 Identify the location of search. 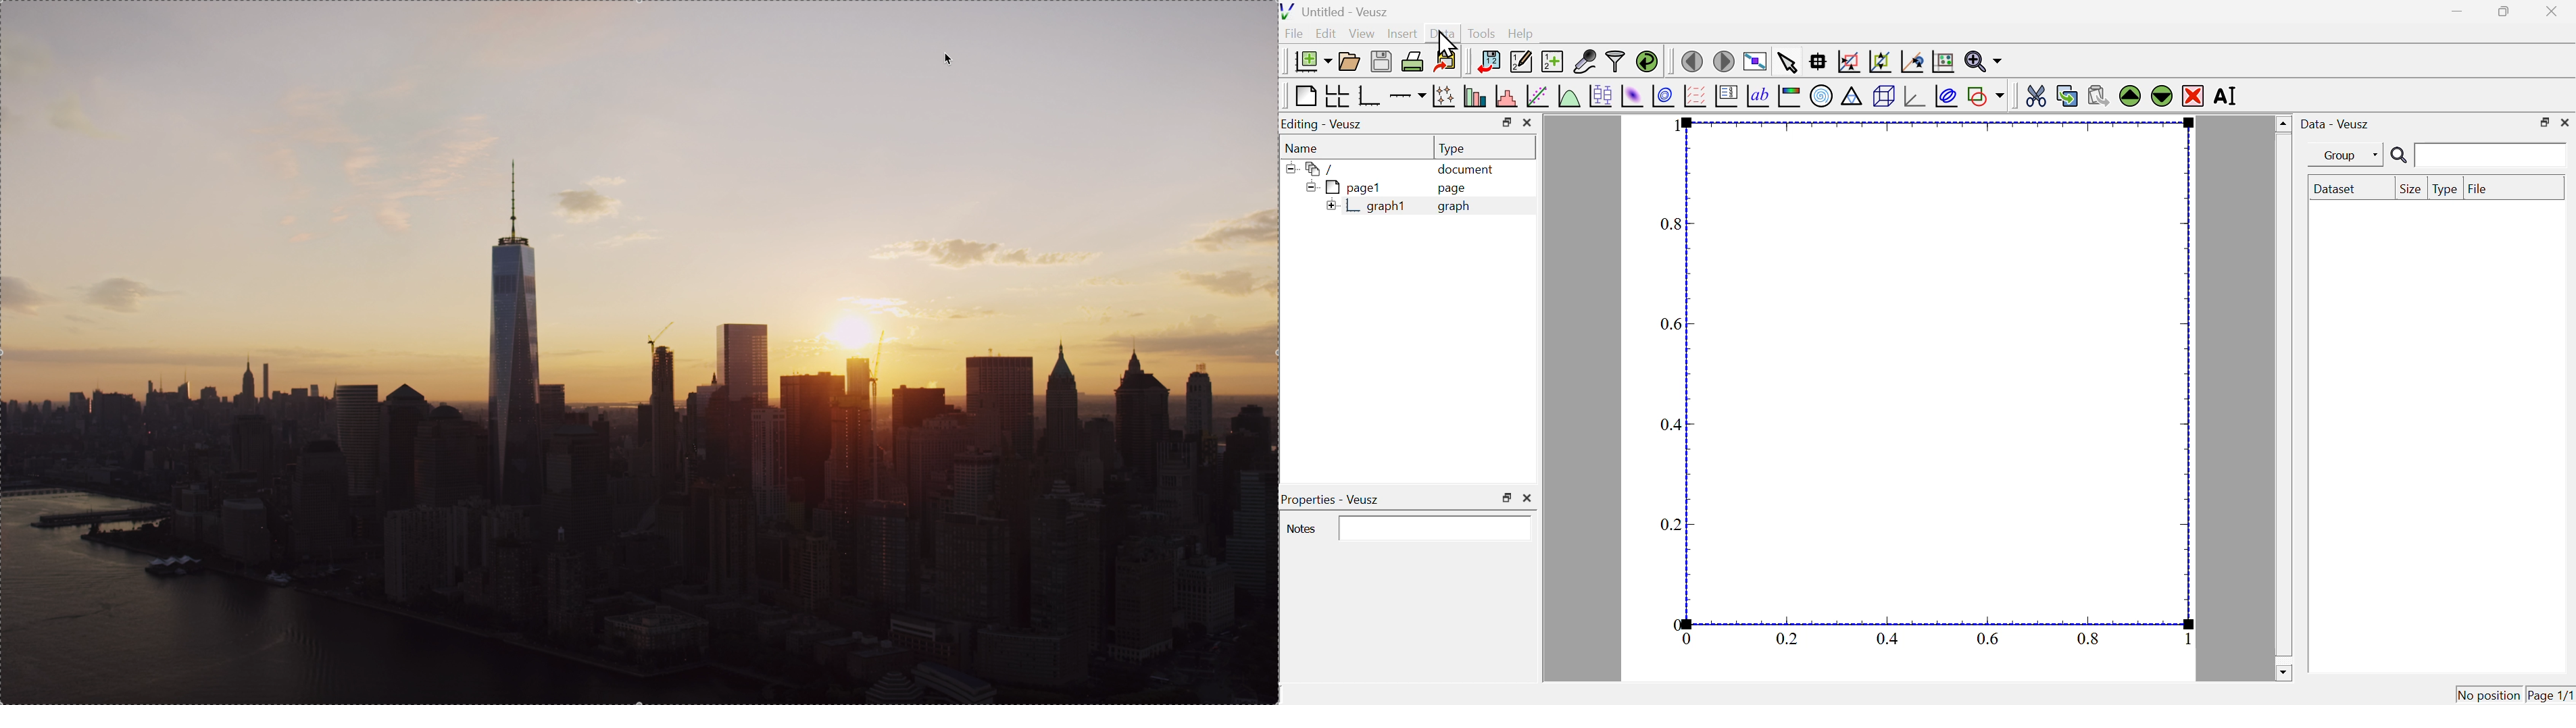
(2475, 156).